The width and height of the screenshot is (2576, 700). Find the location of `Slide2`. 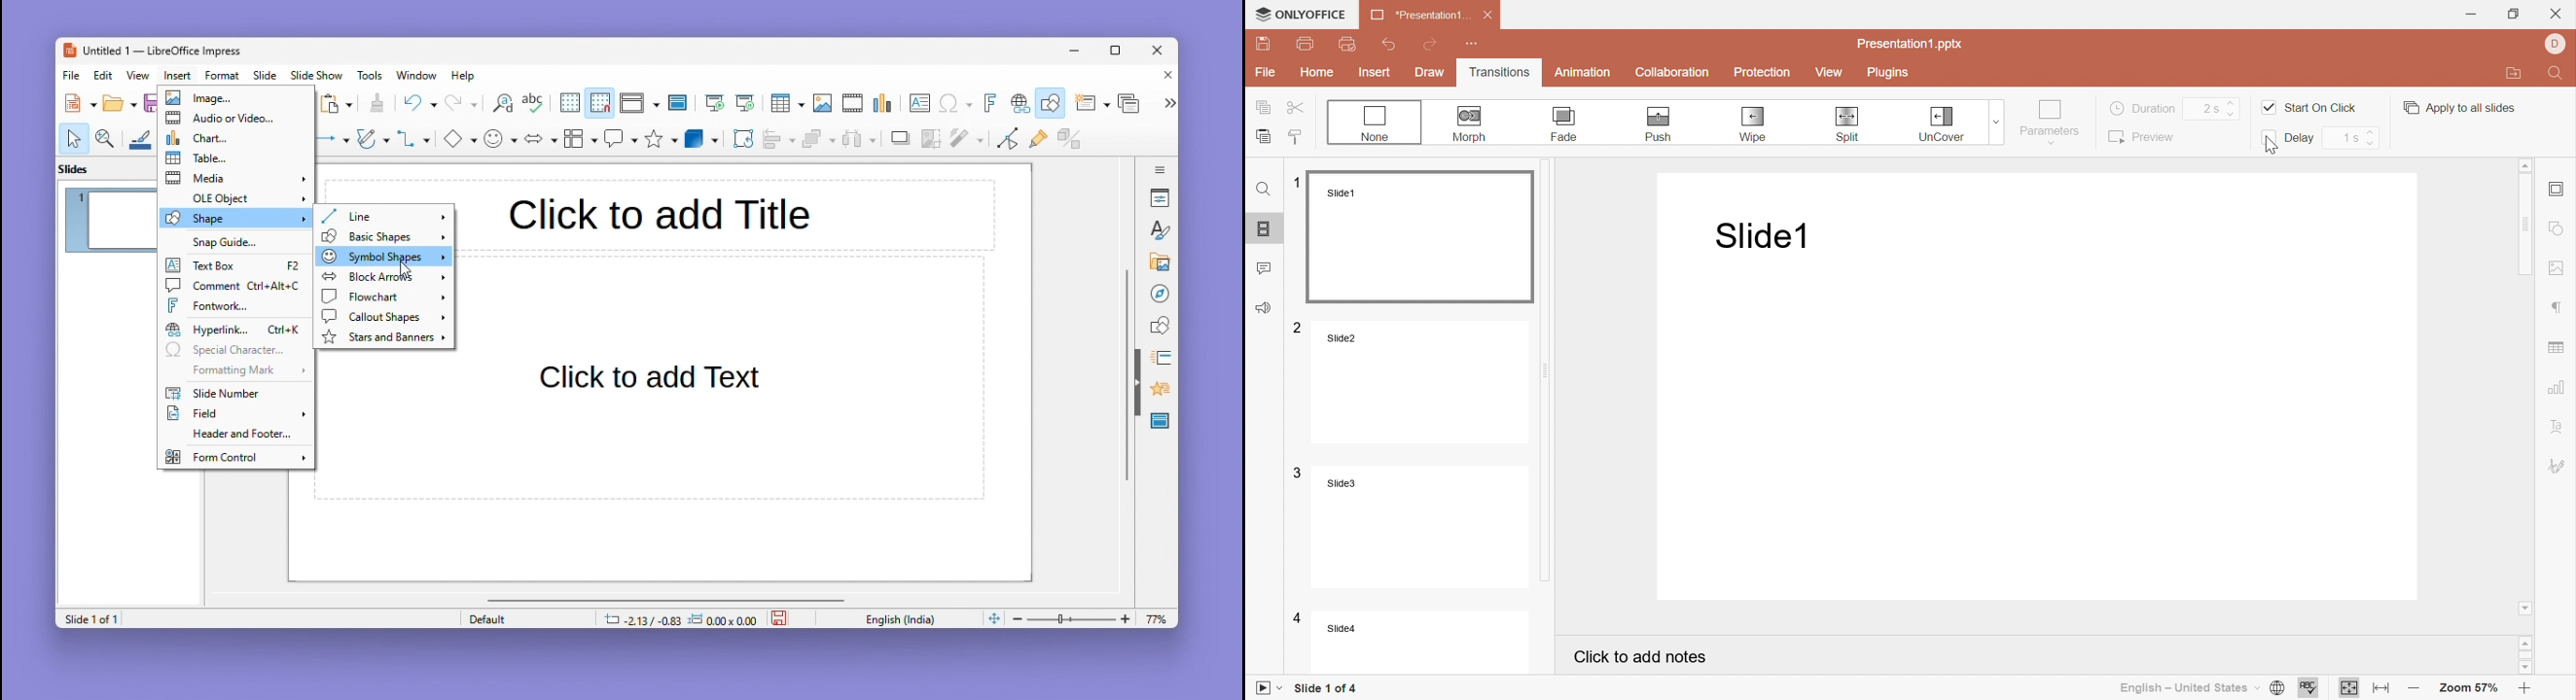

Slide2 is located at coordinates (1423, 380).